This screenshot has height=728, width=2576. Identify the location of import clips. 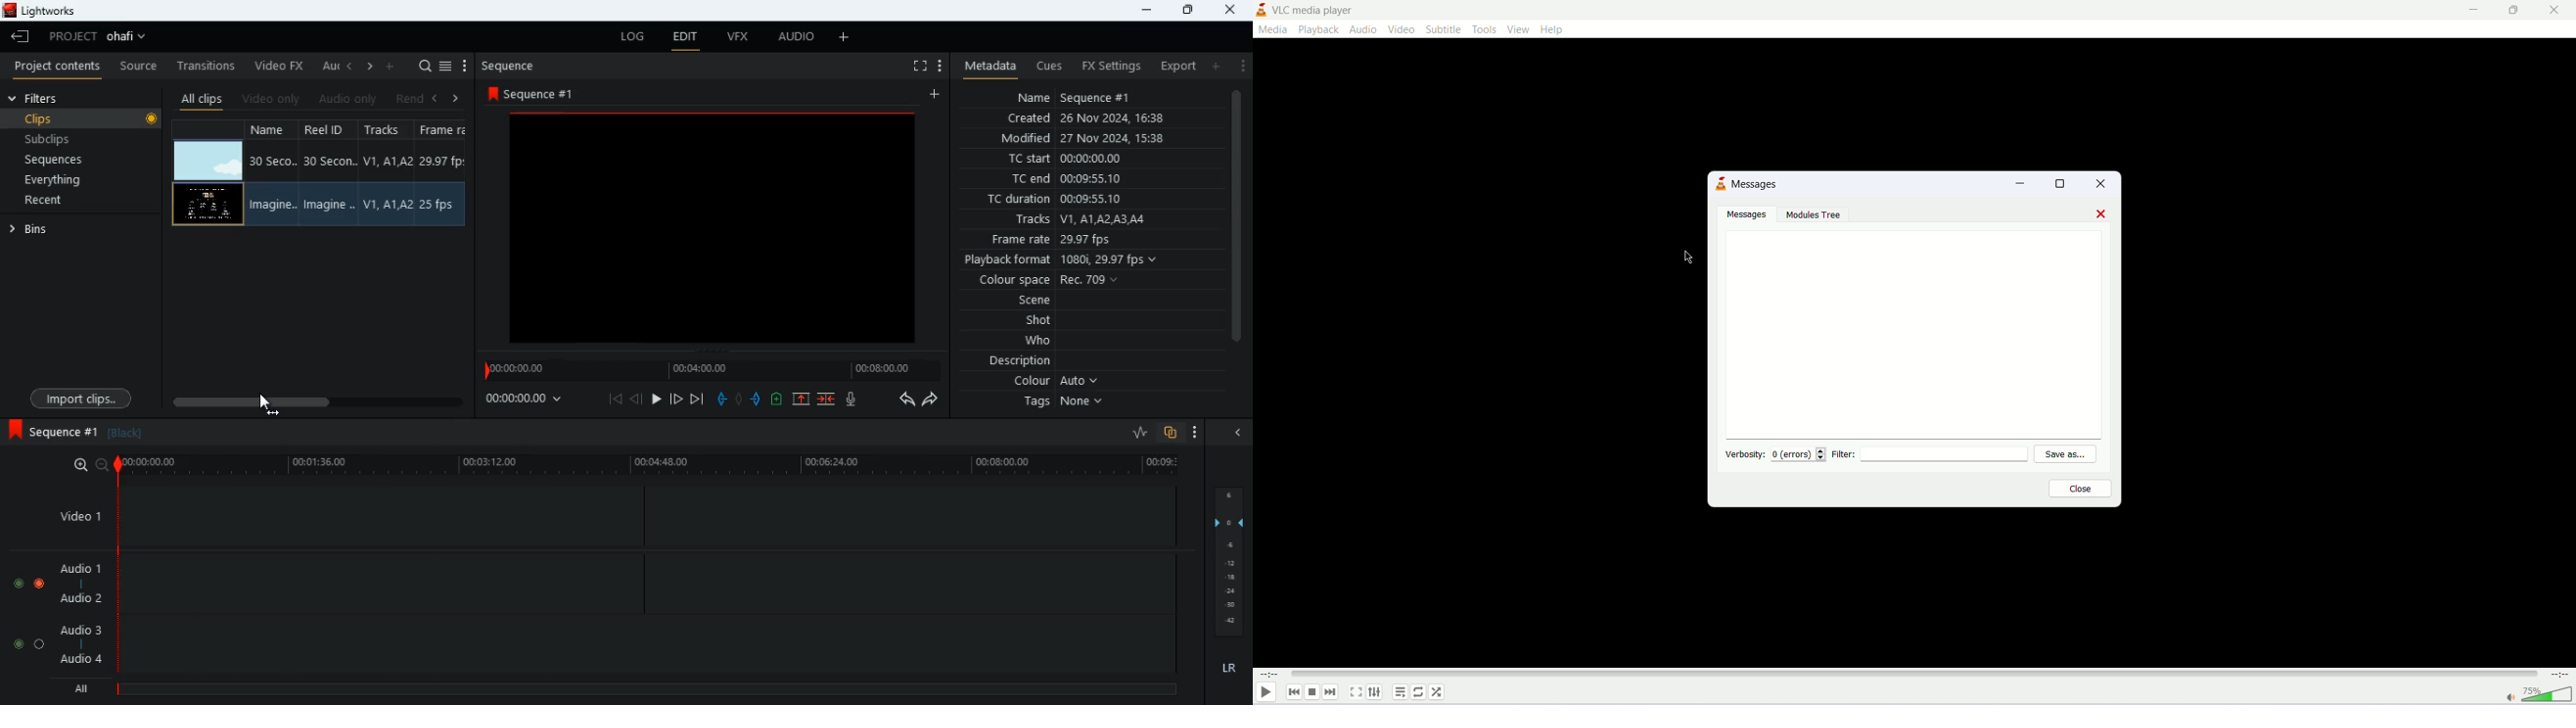
(84, 397).